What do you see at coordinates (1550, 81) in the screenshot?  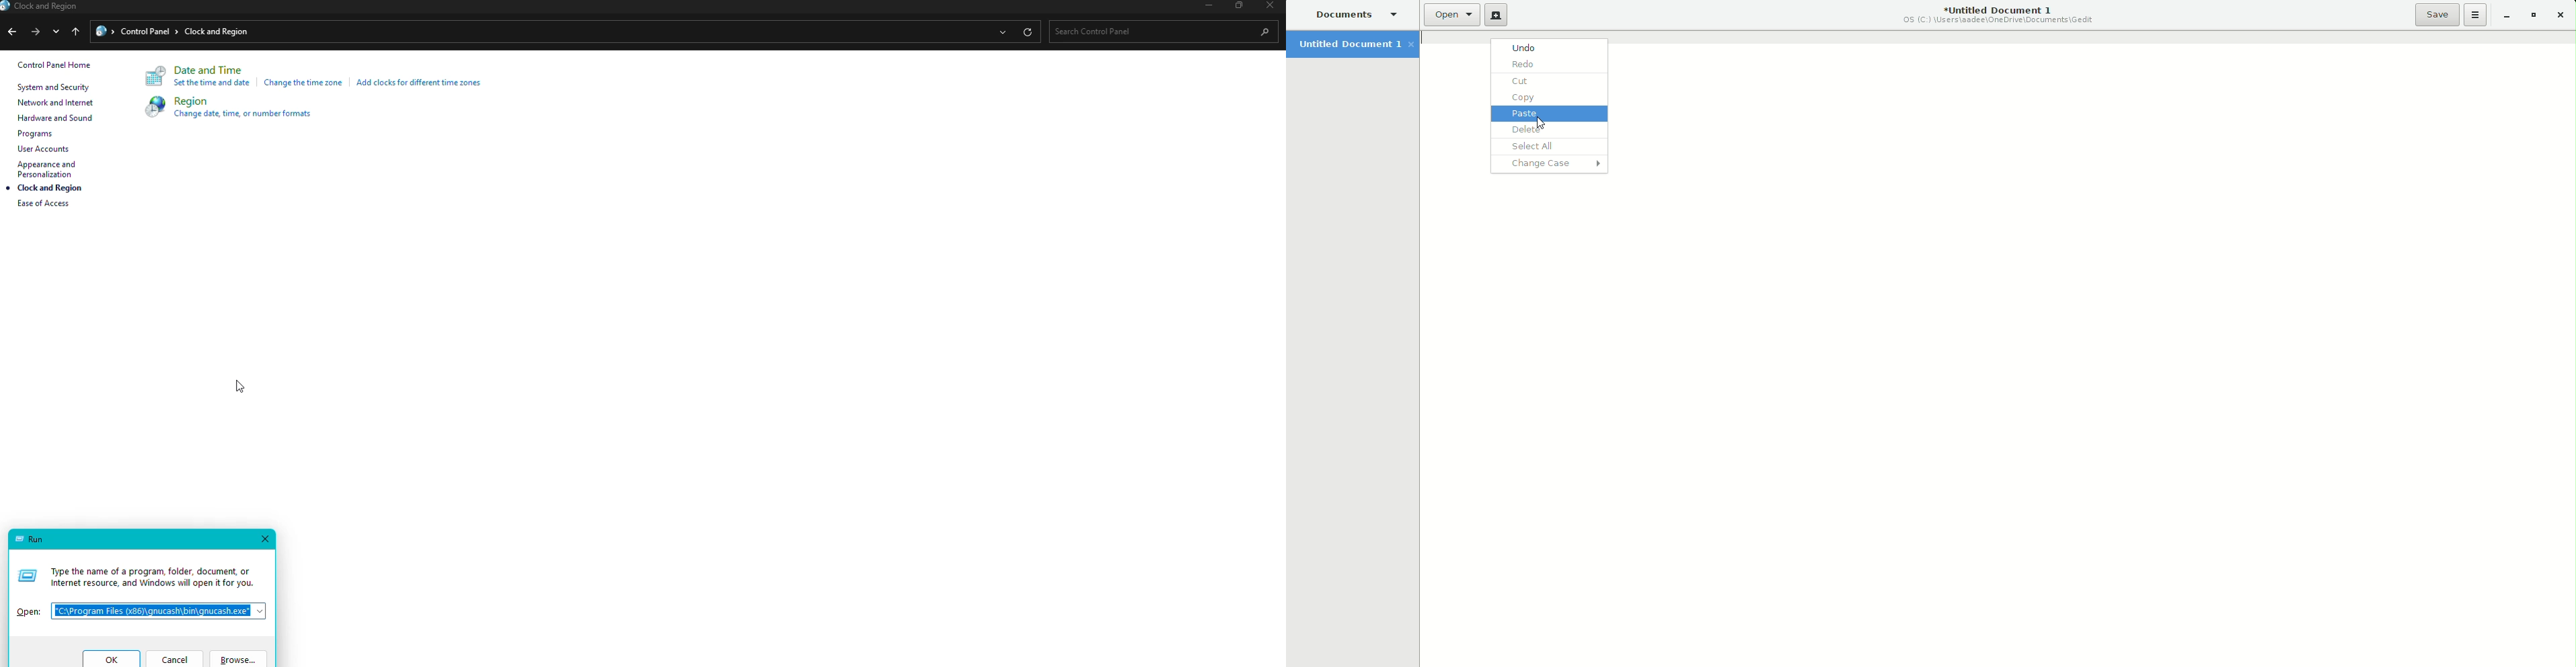 I see `Cut` at bounding box center [1550, 81].